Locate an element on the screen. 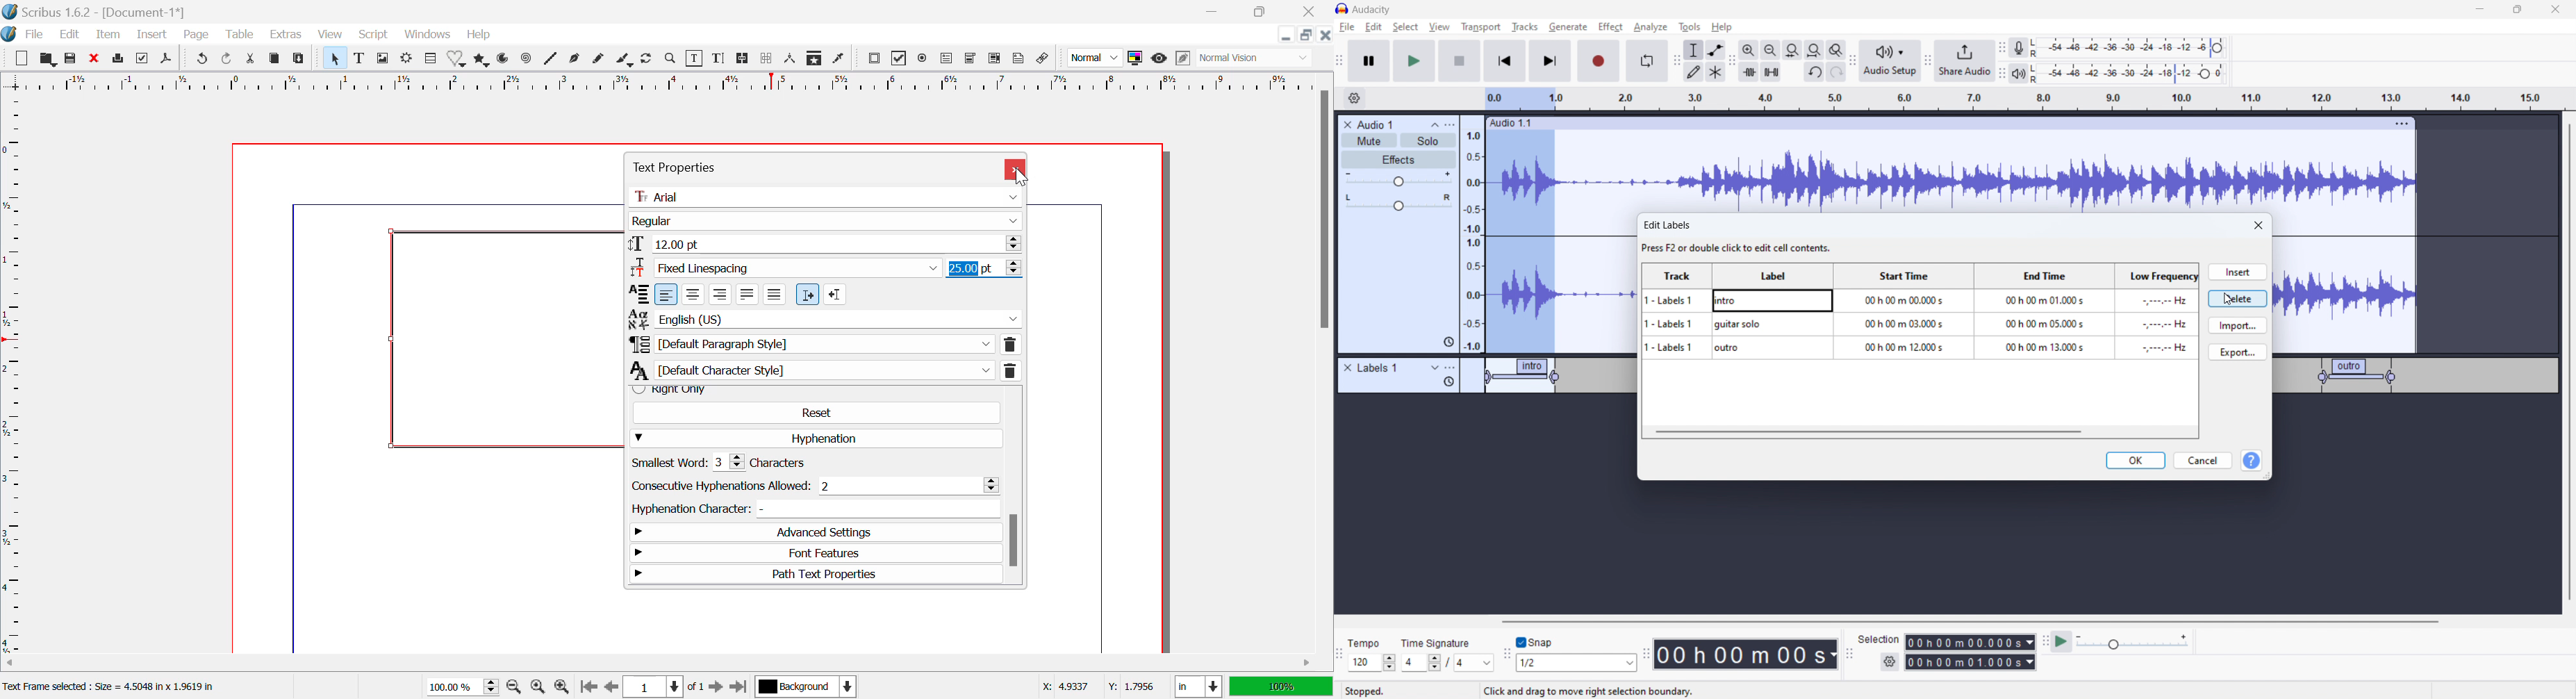  zoom in is located at coordinates (1749, 50).